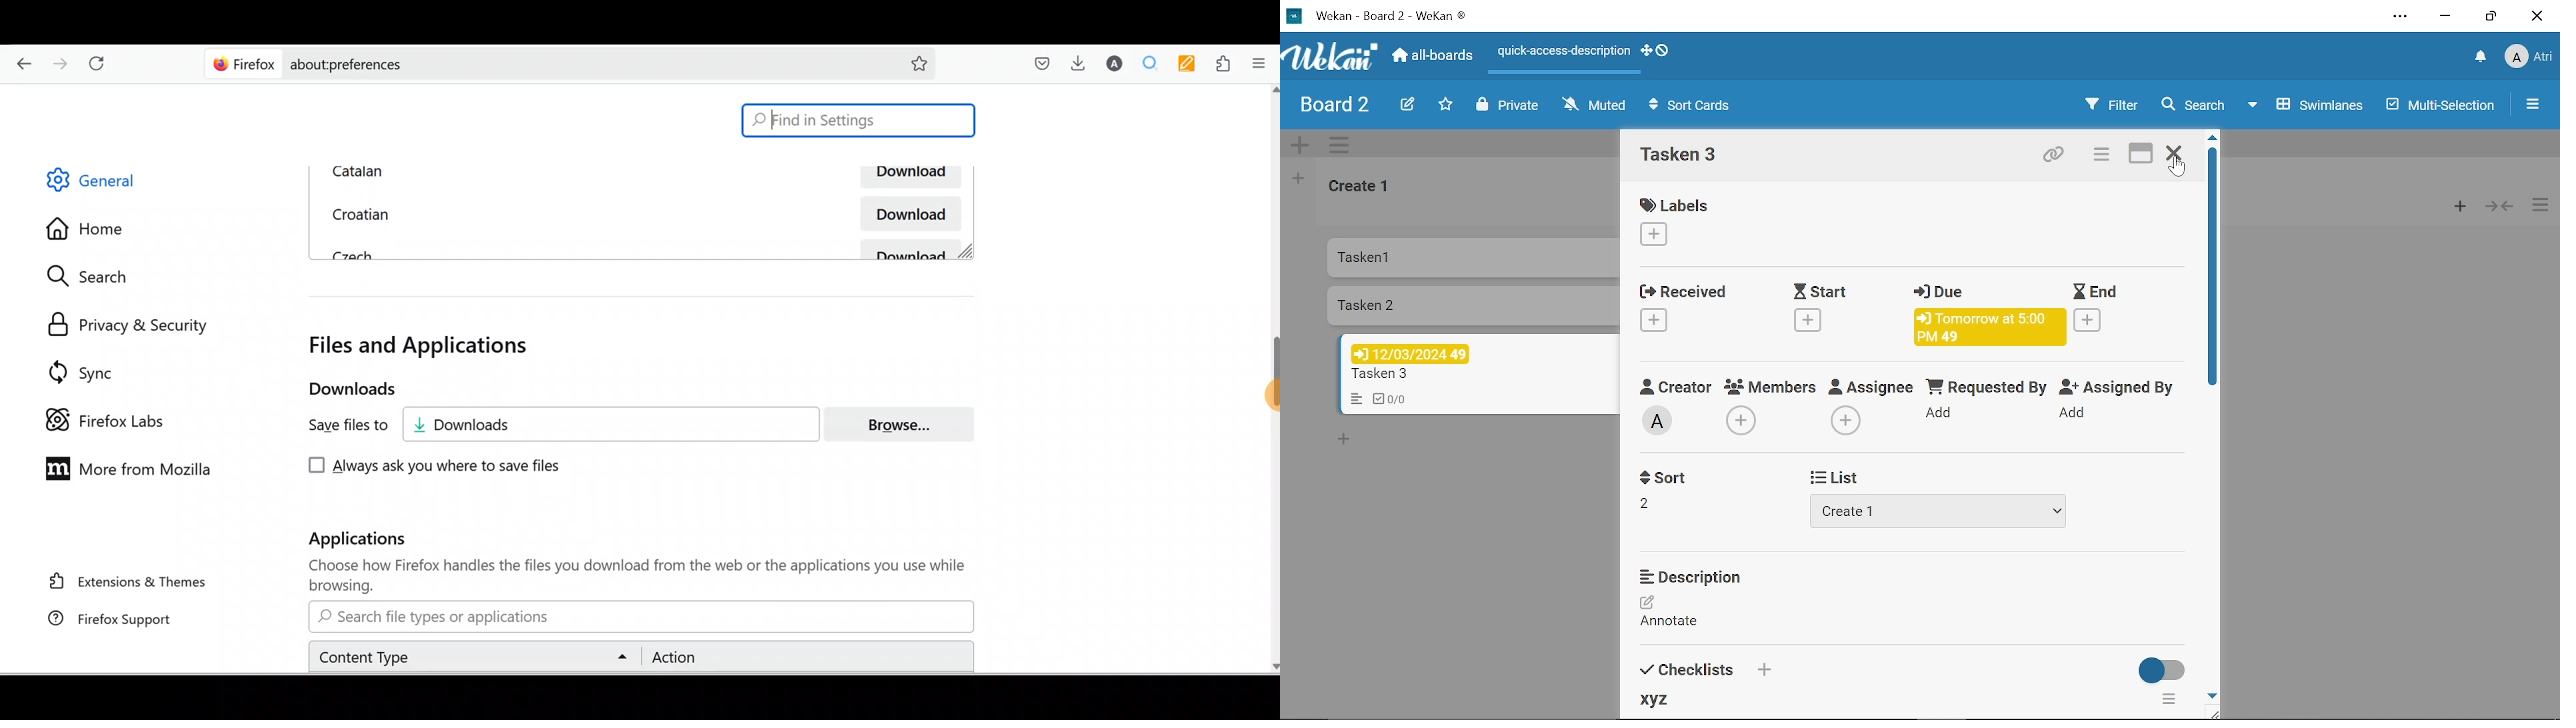  What do you see at coordinates (1431, 55) in the screenshot?
I see `all-boards` at bounding box center [1431, 55].